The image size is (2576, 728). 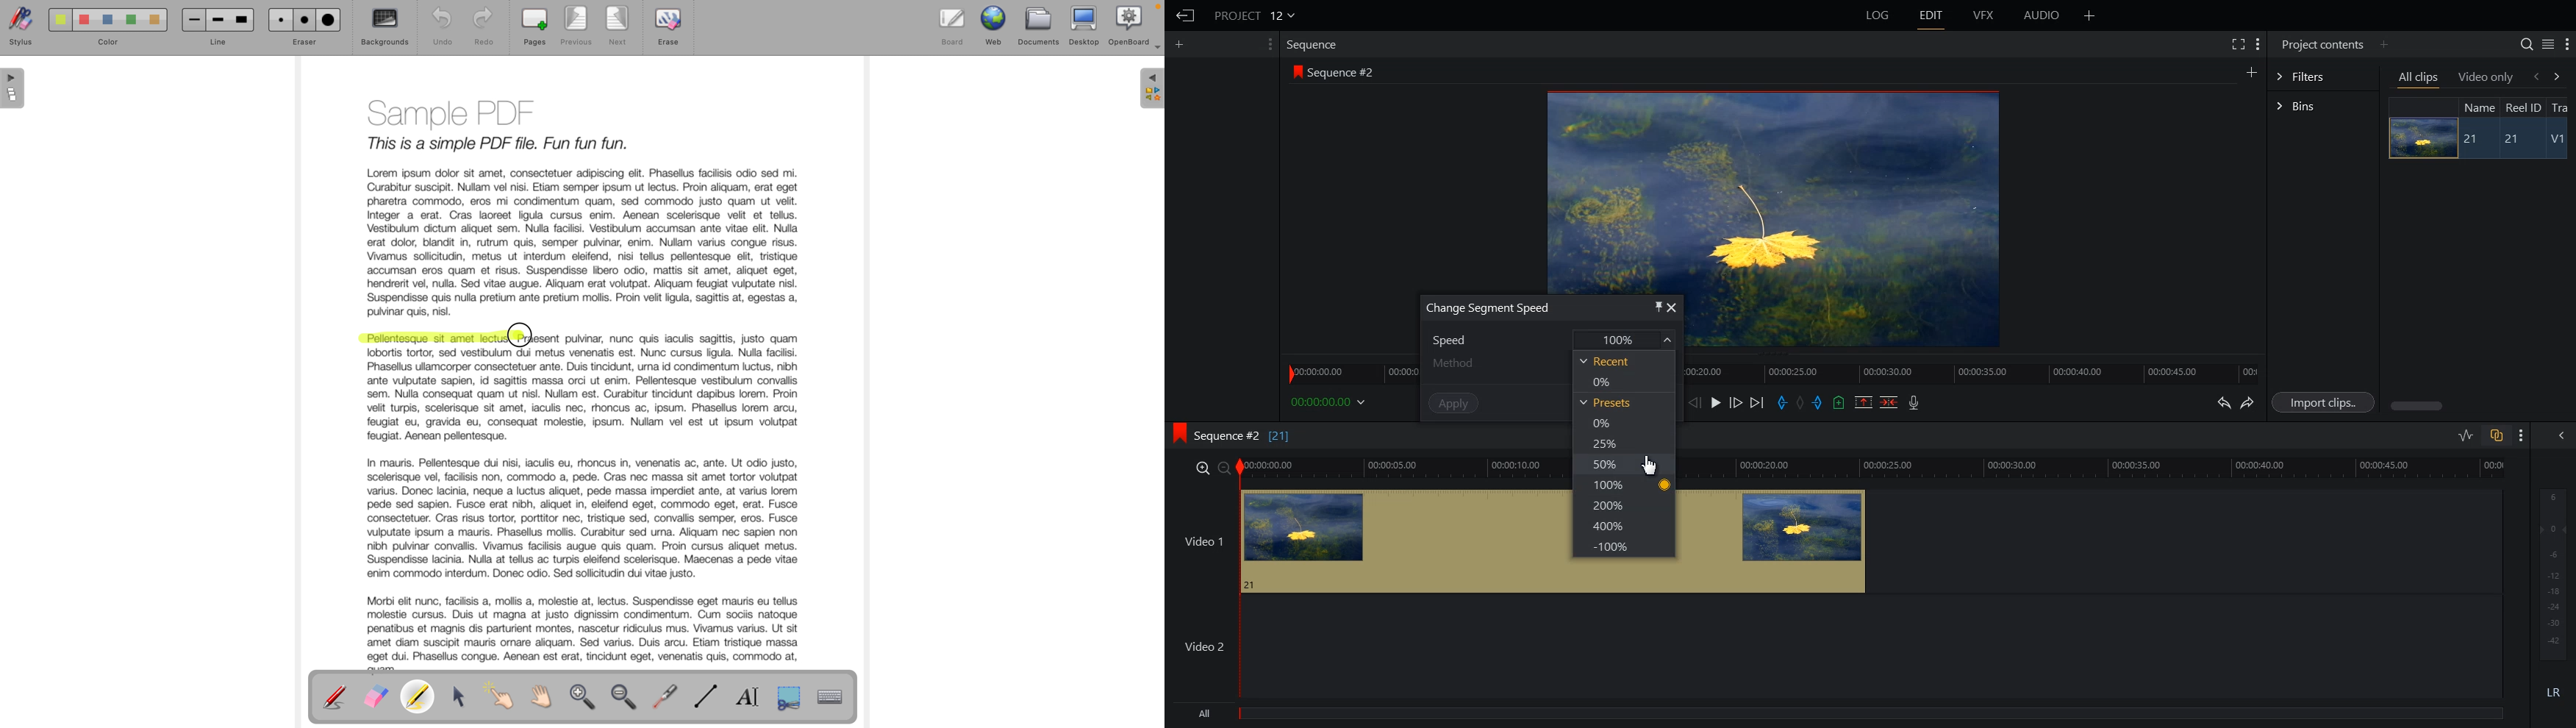 What do you see at coordinates (1845, 321) in the screenshot?
I see `video preview` at bounding box center [1845, 321].